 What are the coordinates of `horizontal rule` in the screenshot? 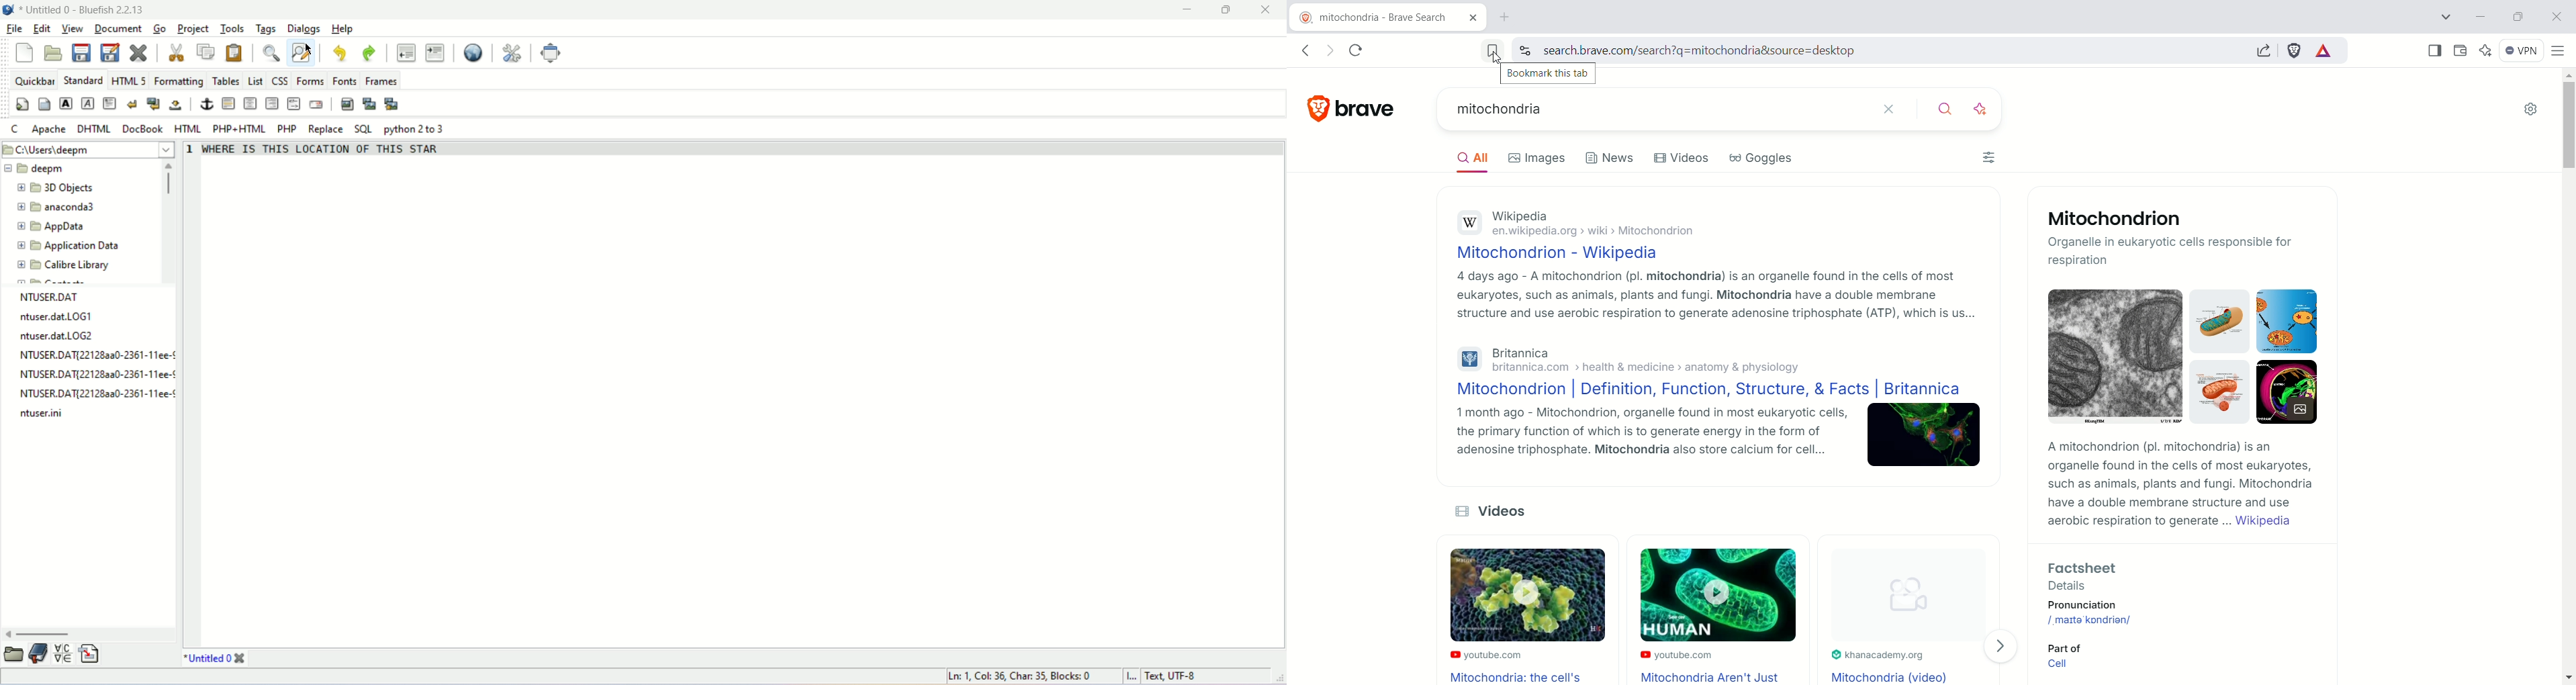 It's located at (230, 103).